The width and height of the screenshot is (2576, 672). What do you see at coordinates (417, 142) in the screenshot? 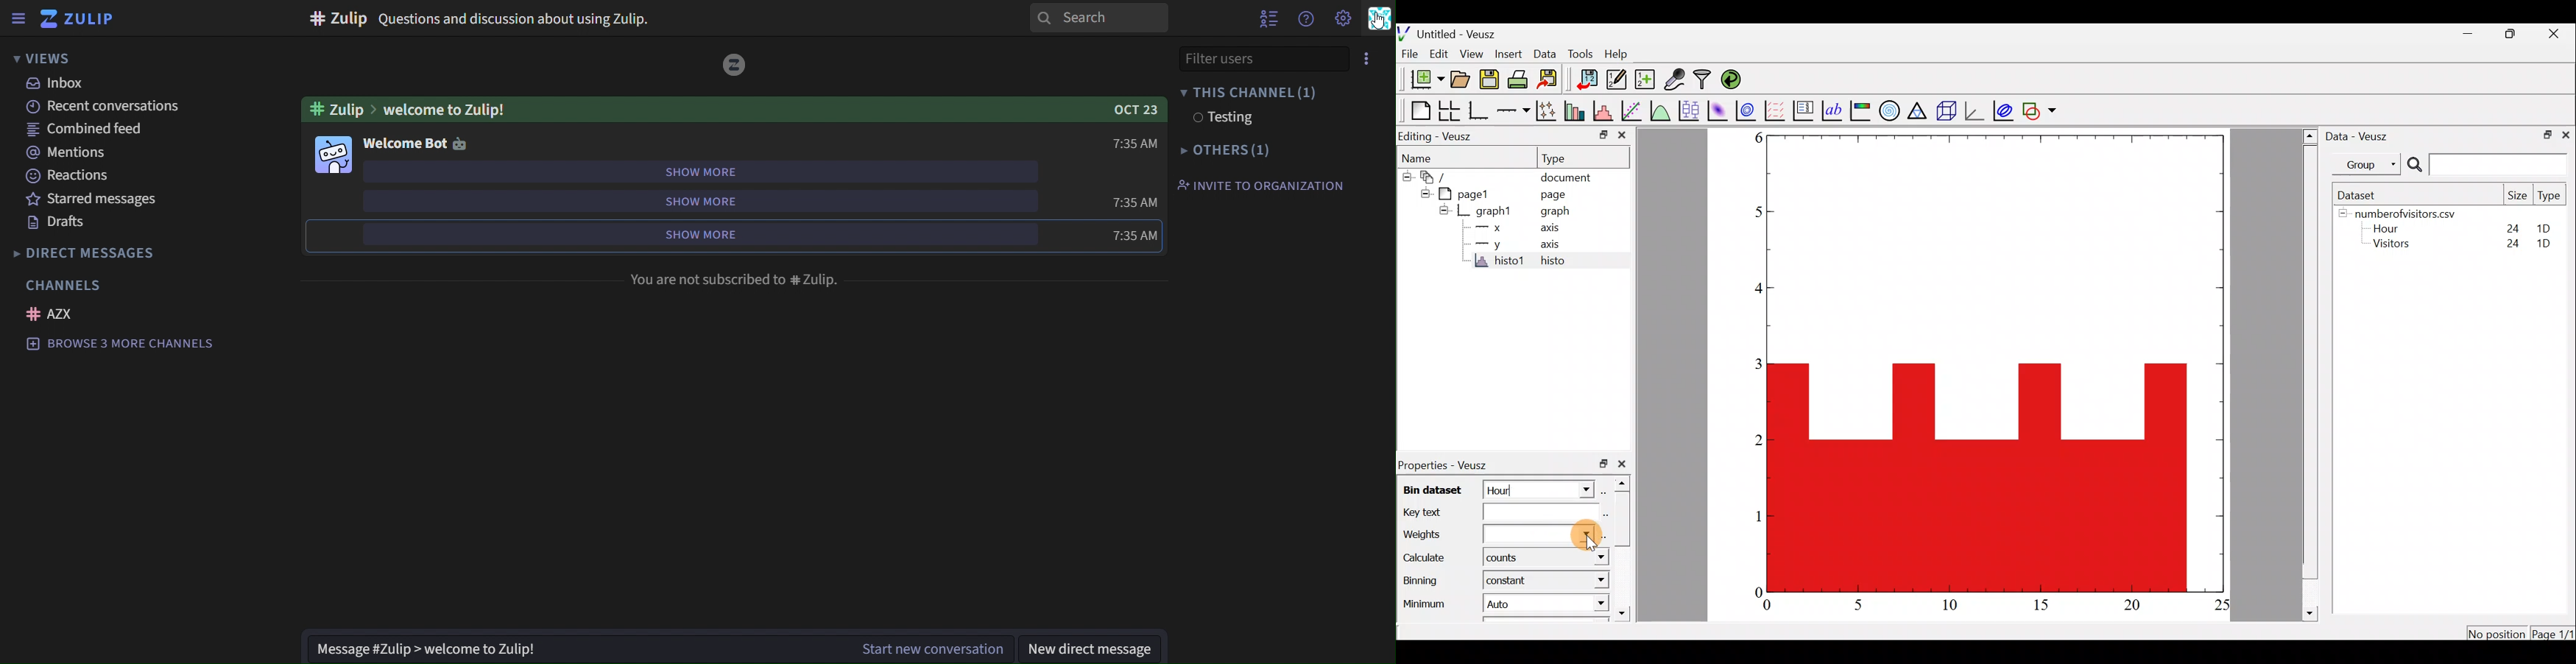
I see `welcome bot` at bounding box center [417, 142].